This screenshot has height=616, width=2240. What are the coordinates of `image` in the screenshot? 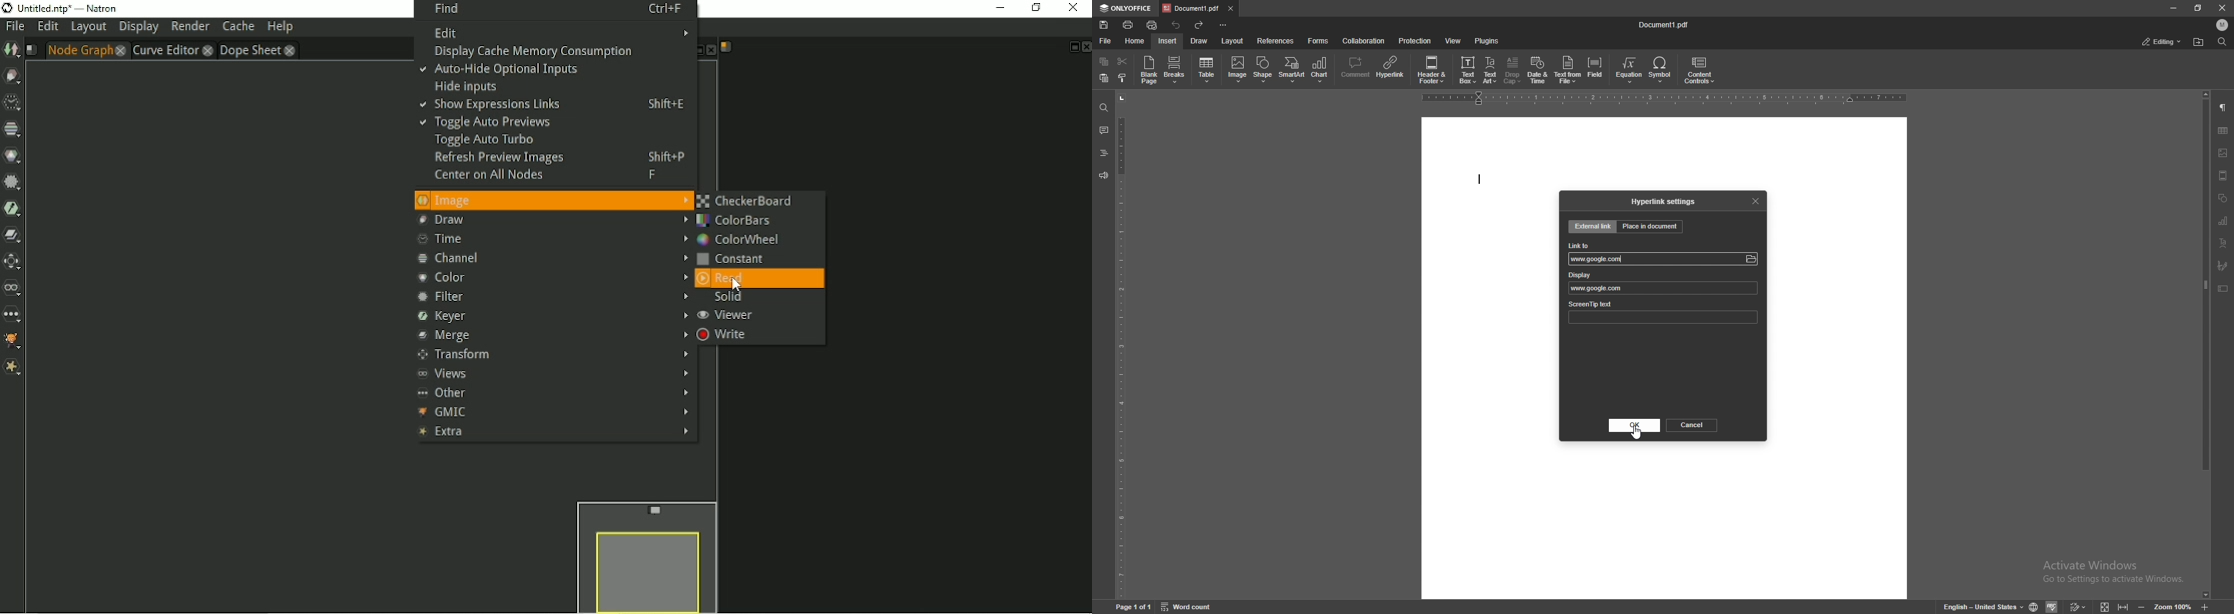 It's located at (1237, 70).